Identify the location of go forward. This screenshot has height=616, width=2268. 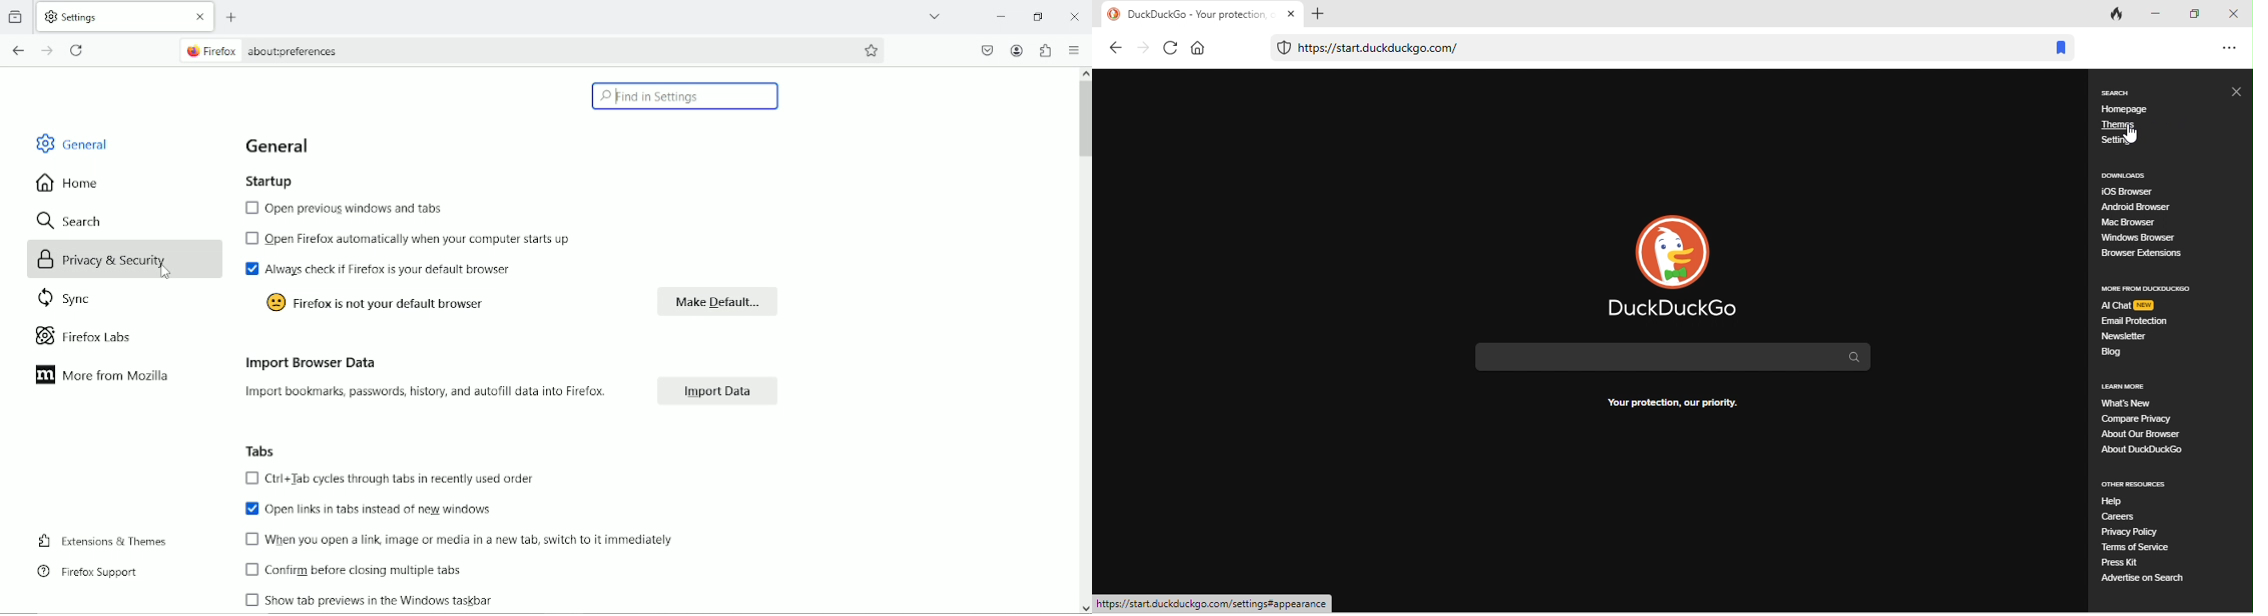
(47, 50).